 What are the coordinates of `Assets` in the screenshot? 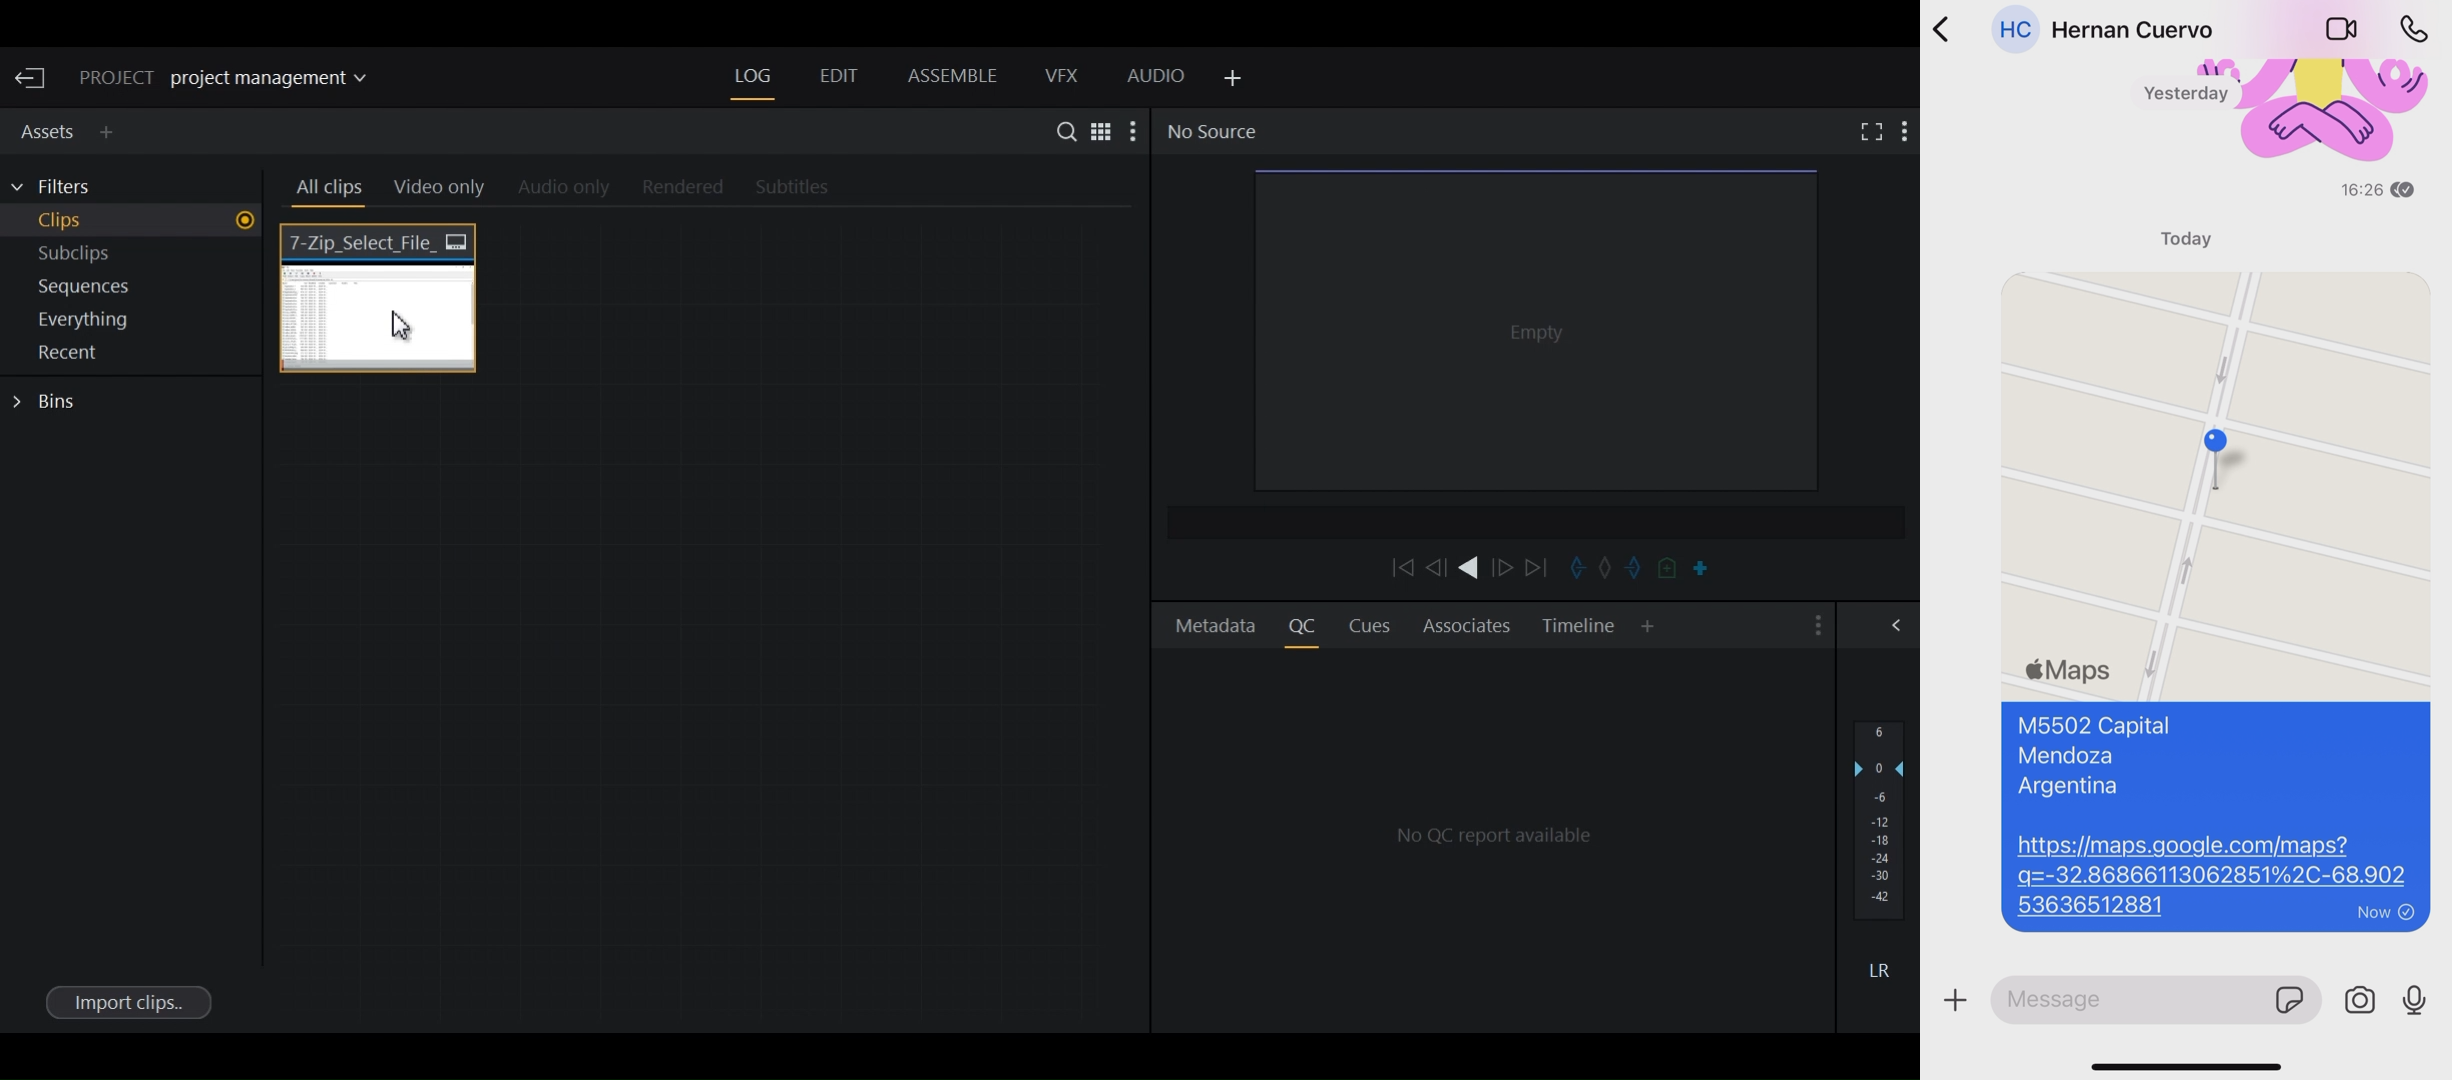 It's located at (44, 129).